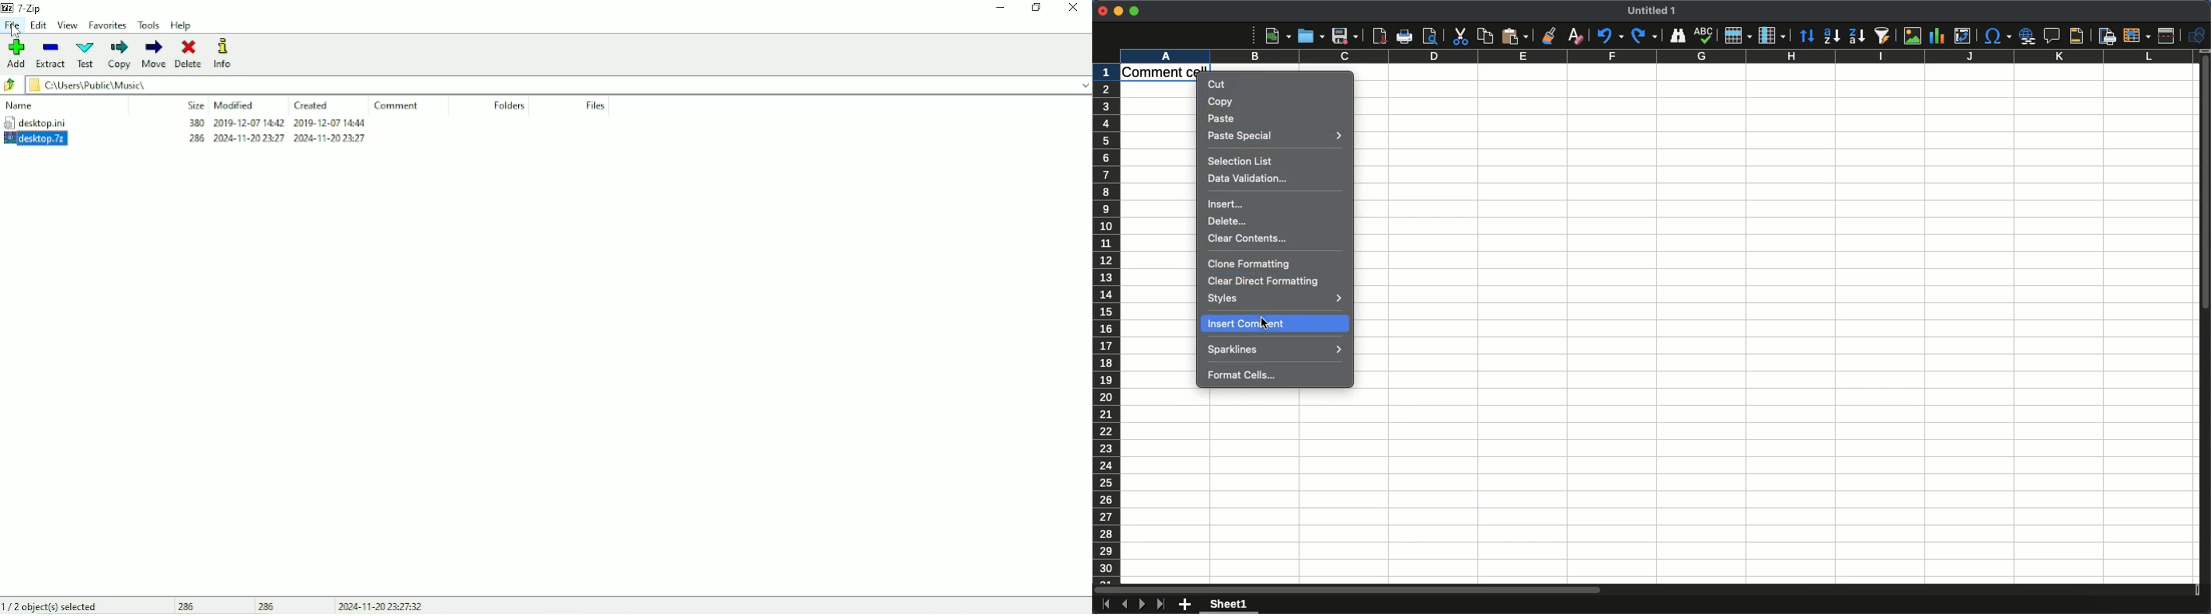  I want to click on desktop.7z, so click(48, 138).